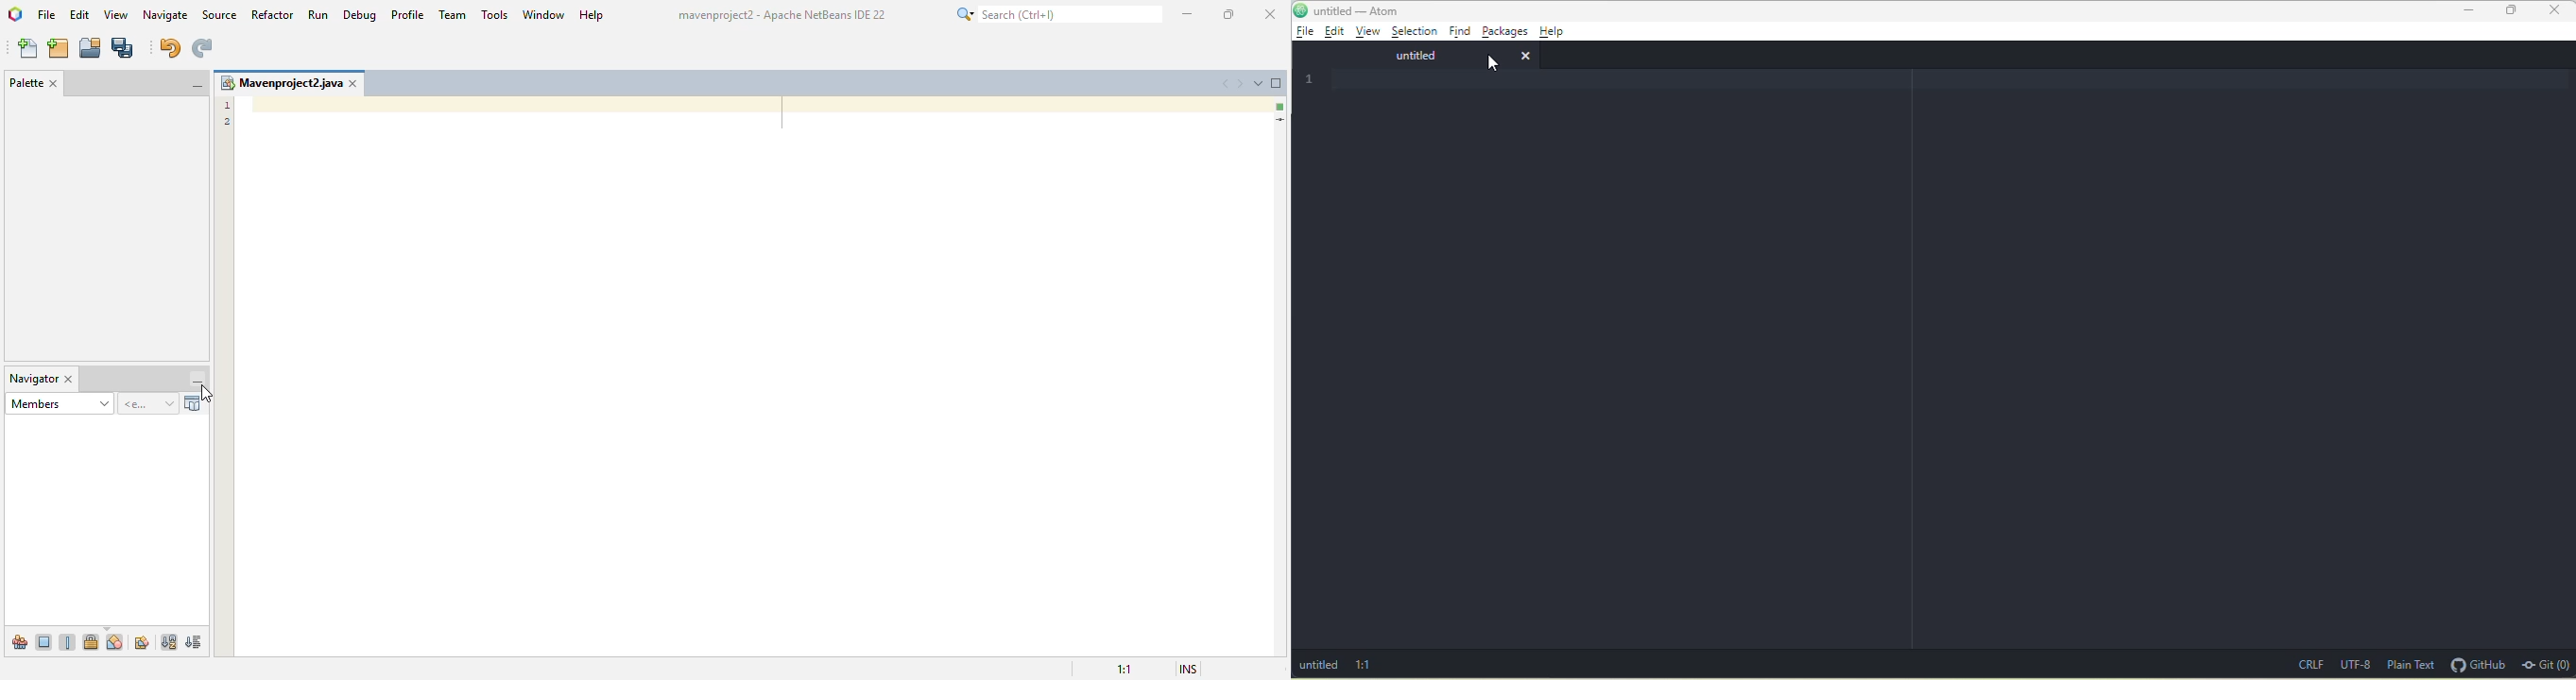 The image size is (2576, 700). What do you see at coordinates (26, 82) in the screenshot?
I see `palette` at bounding box center [26, 82].